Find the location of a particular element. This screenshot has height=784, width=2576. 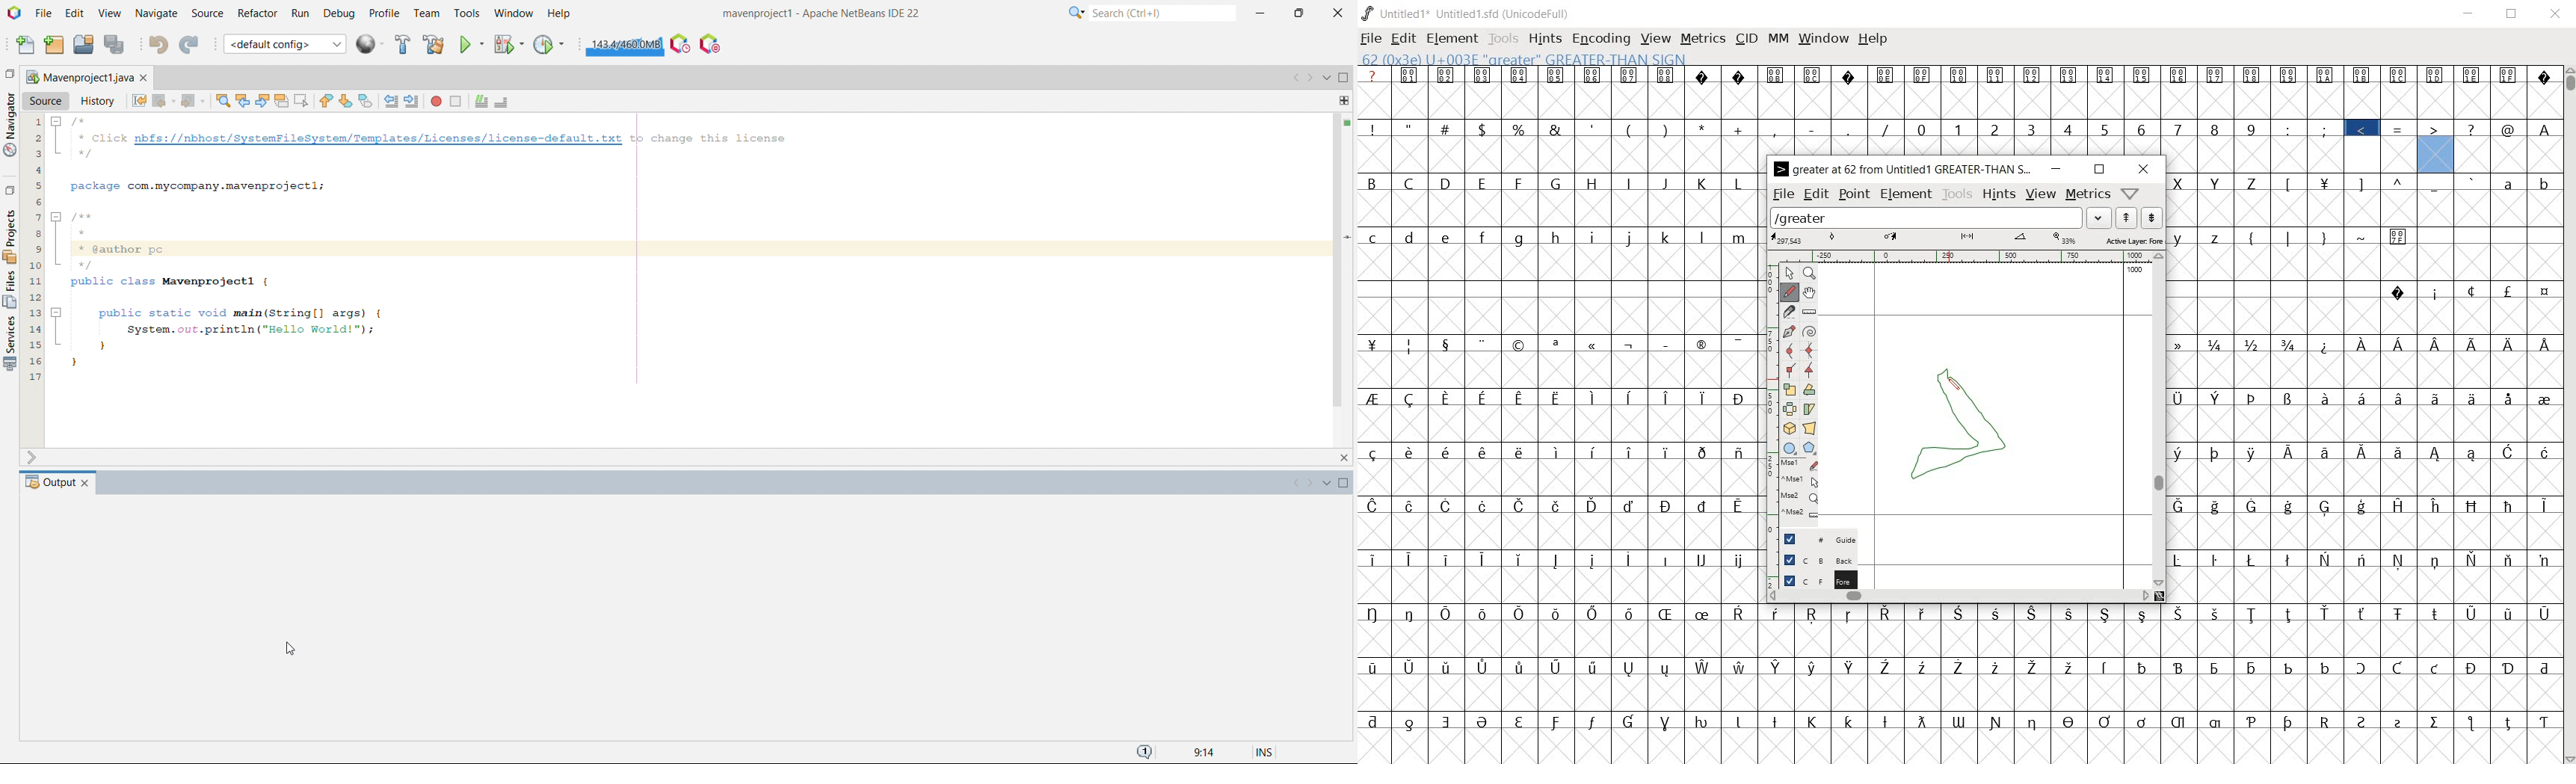

source is located at coordinates (208, 14).